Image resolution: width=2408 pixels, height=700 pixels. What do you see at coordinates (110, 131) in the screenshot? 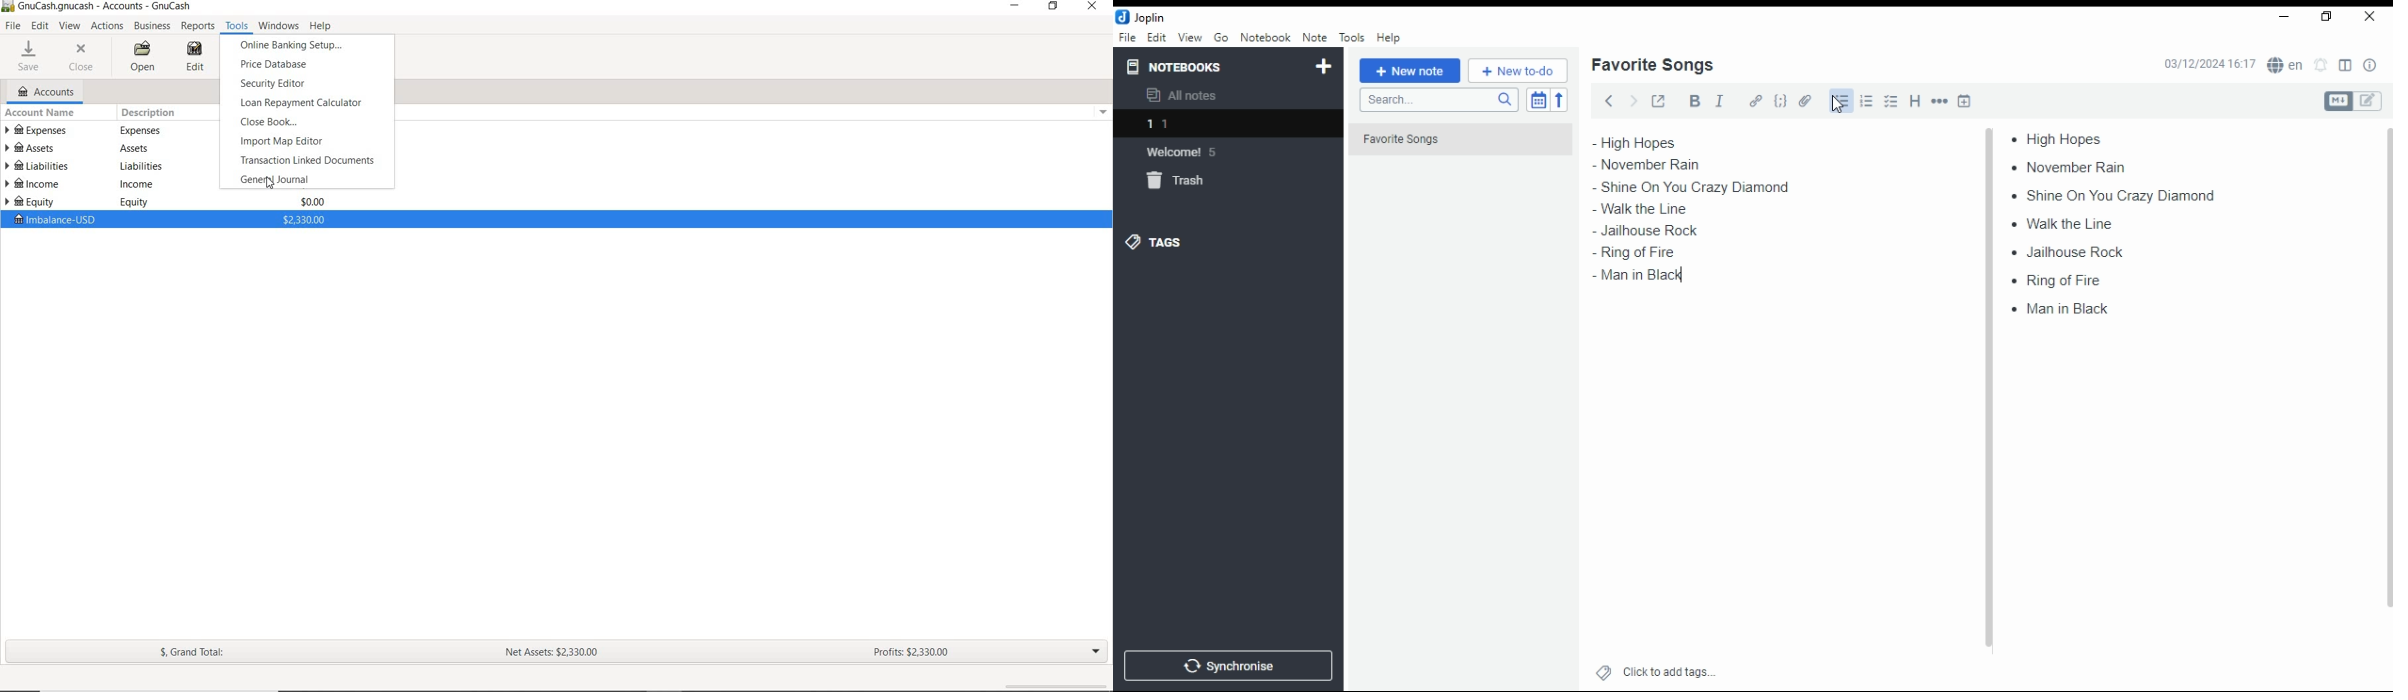
I see `EXPENSES` at bounding box center [110, 131].